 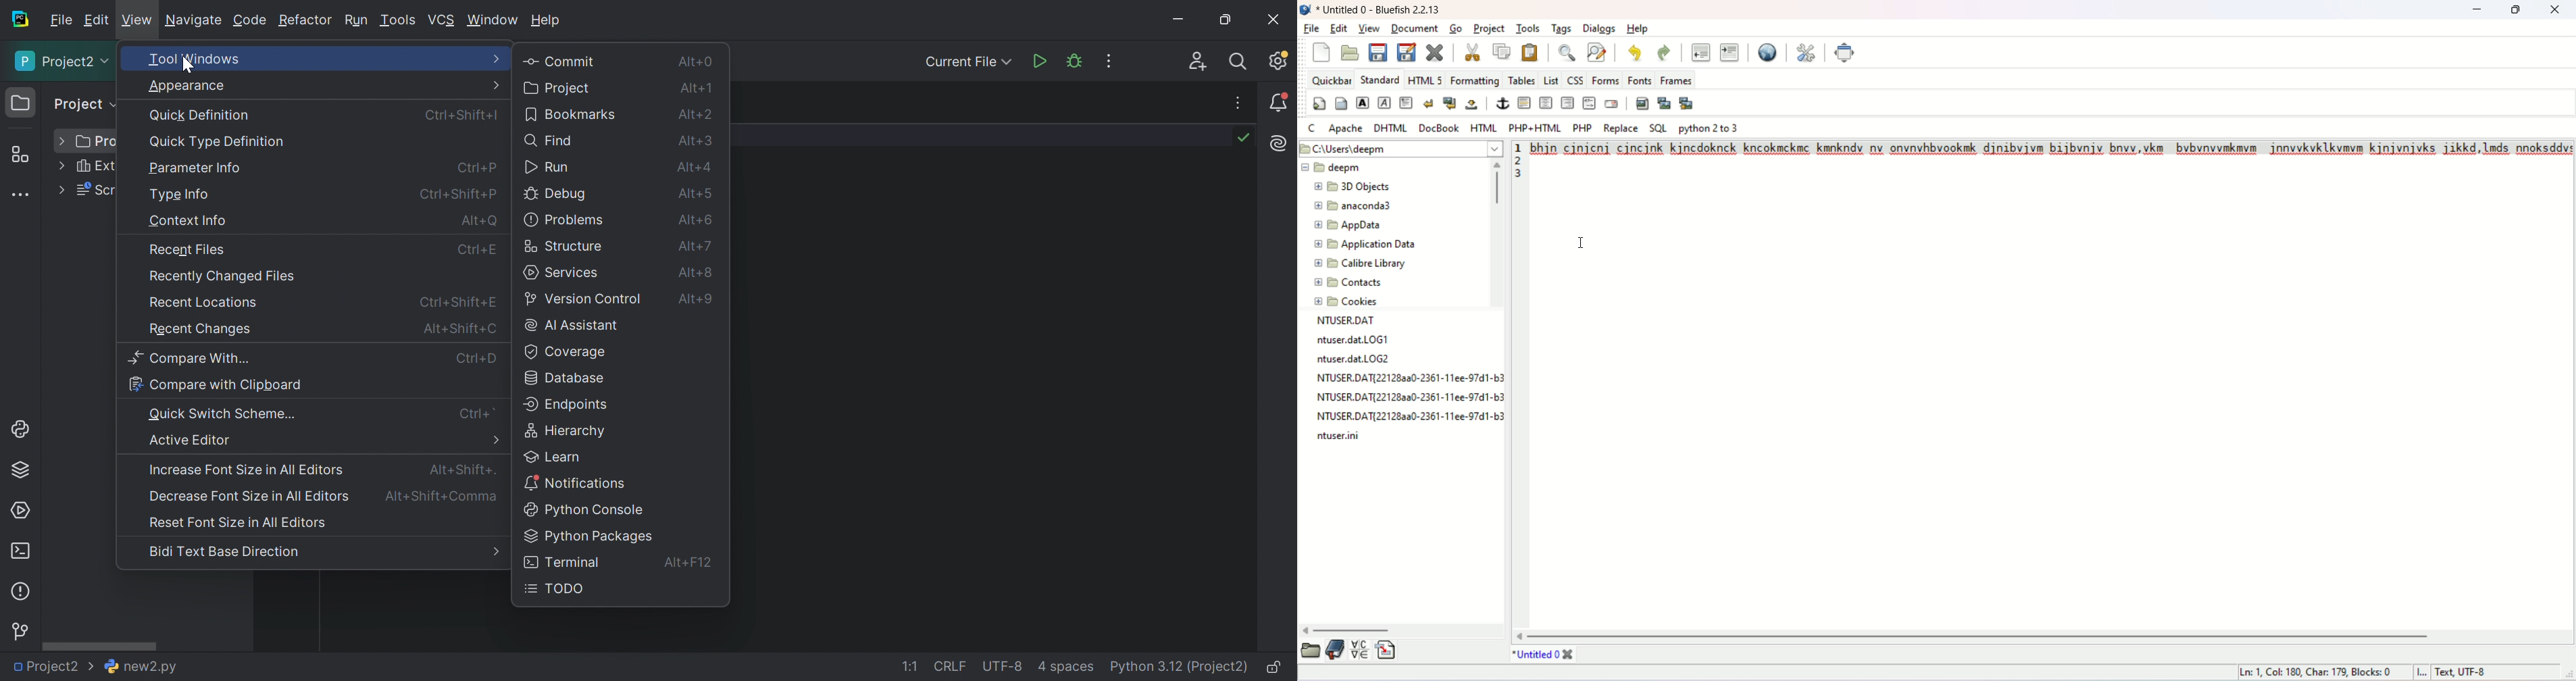 I want to click on edit, so click(x=1336, y=28).